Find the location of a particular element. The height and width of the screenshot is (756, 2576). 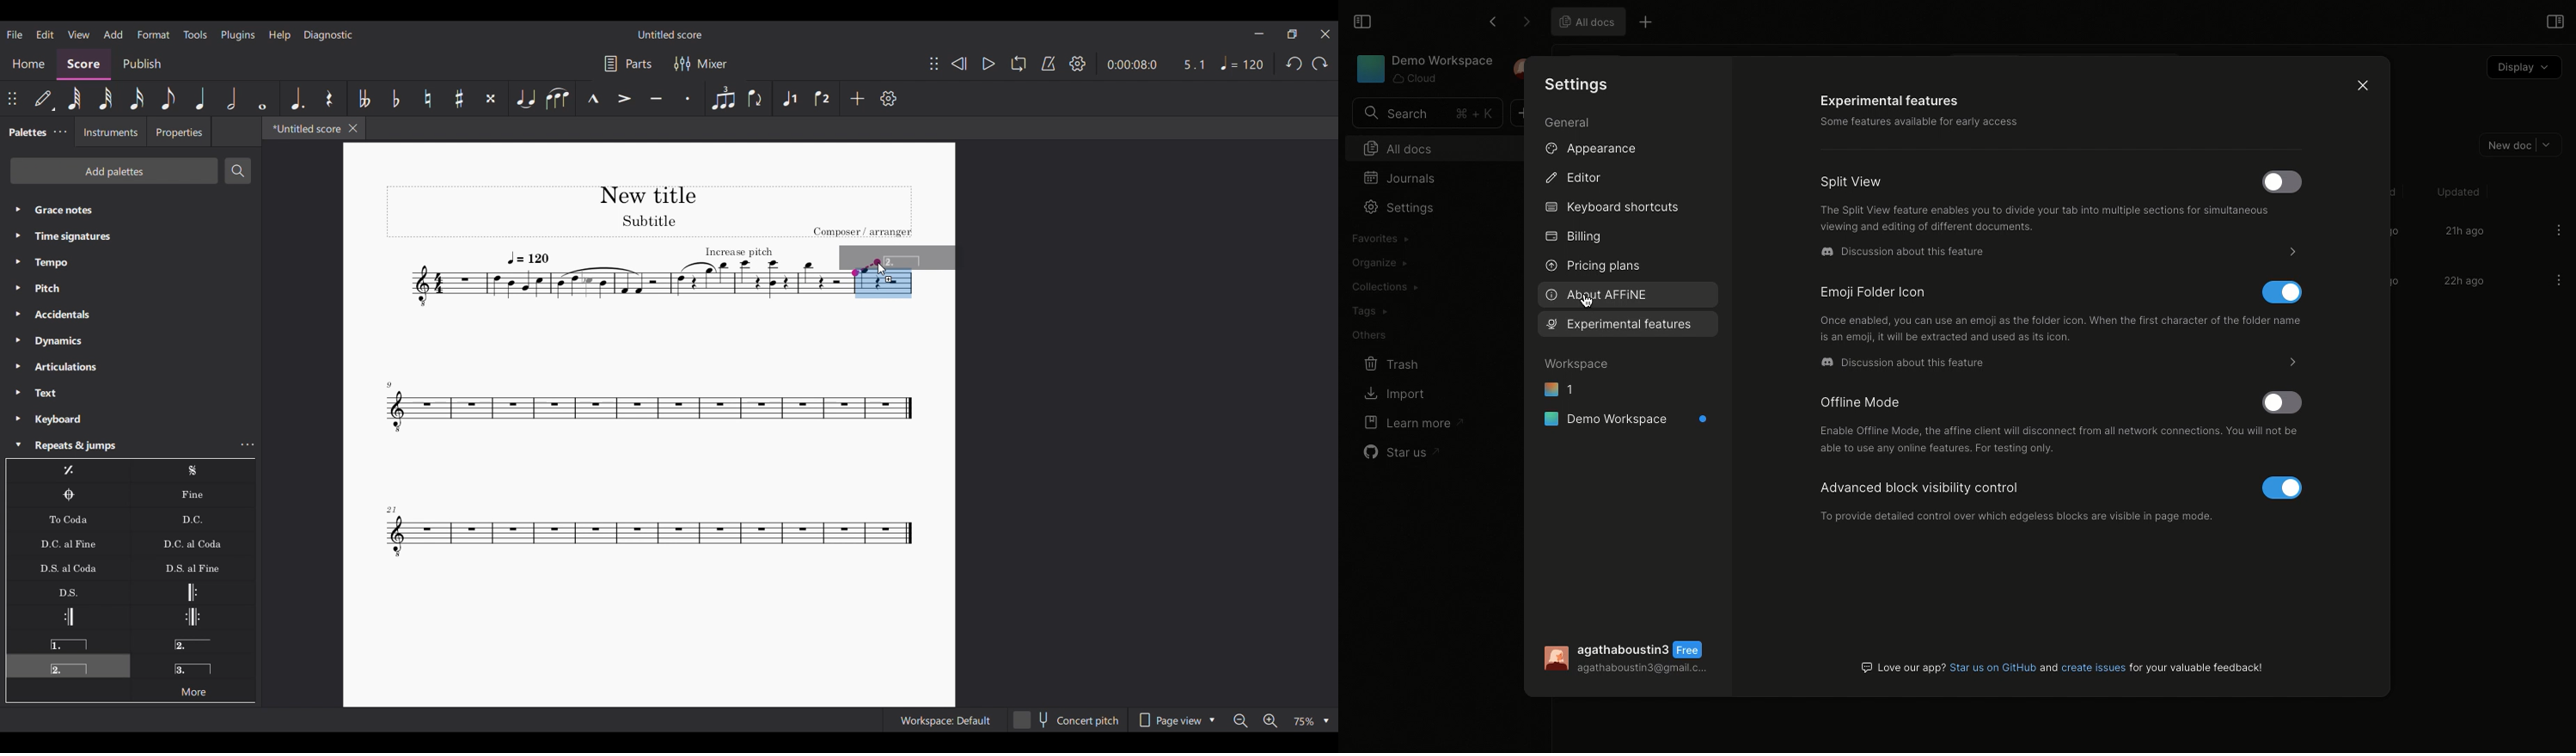

Selected measure highlighted is located at coordinates (883, 291).